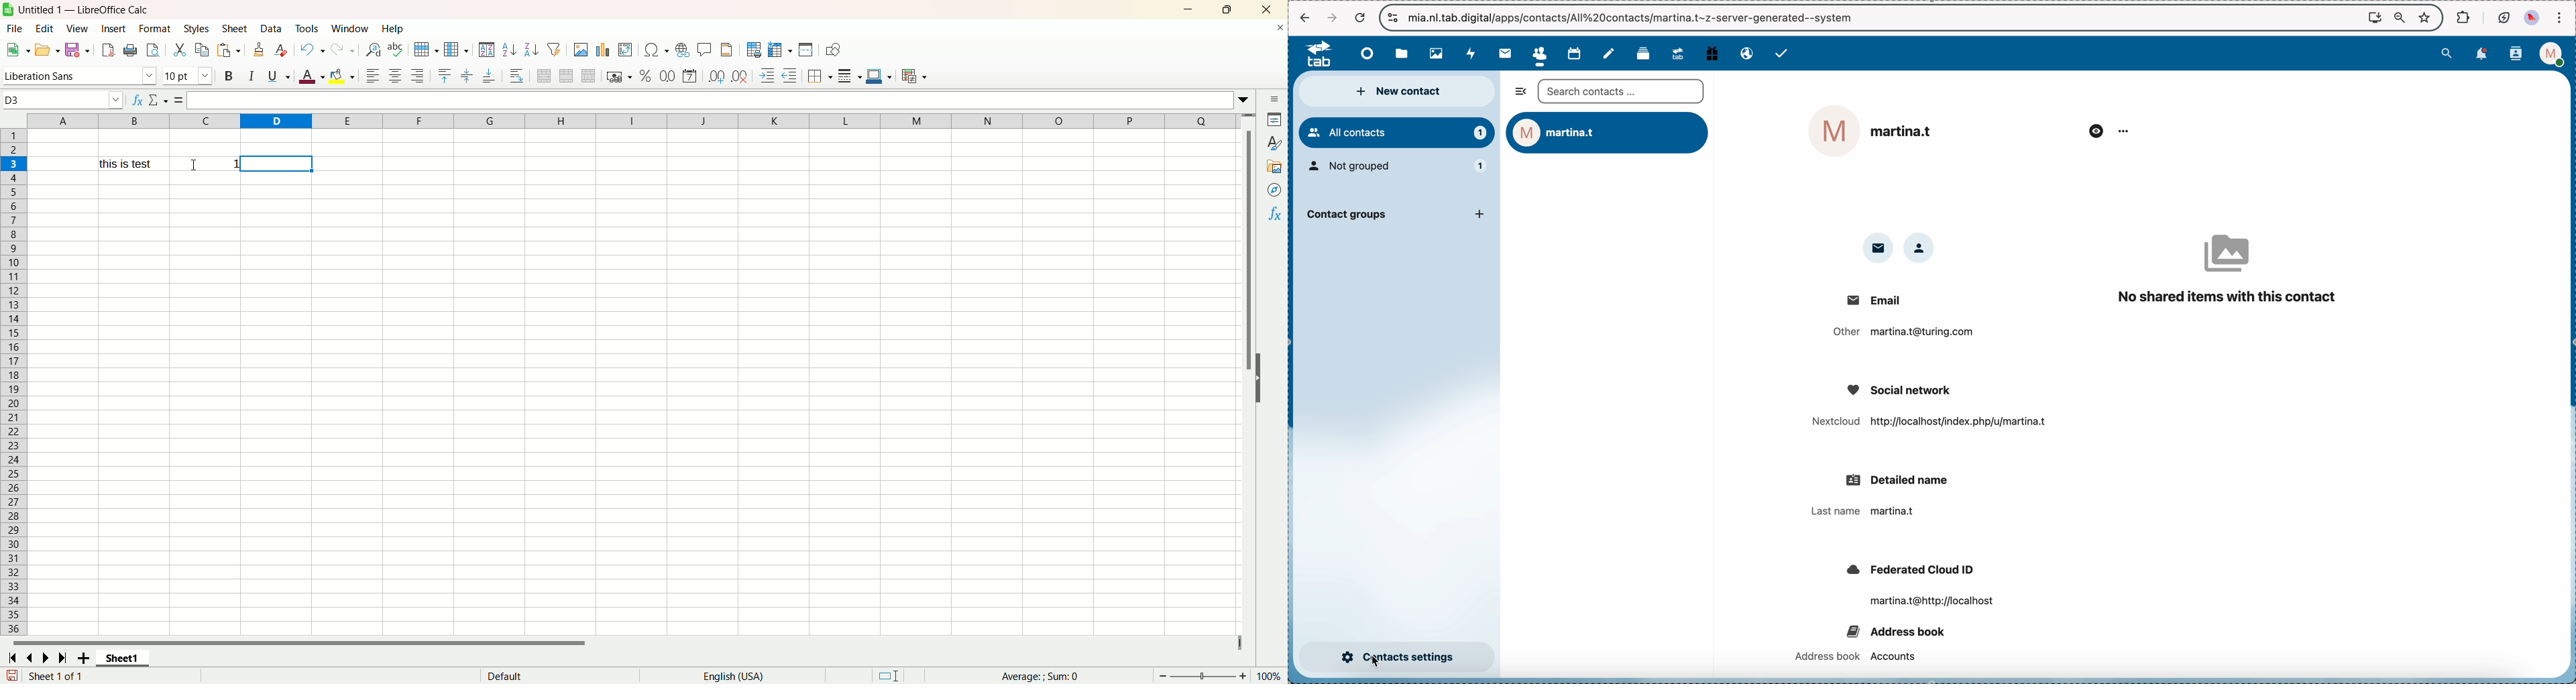  Describe the element at coordinates (1400, 92) in the screenshot. I see `new contact` at that location.